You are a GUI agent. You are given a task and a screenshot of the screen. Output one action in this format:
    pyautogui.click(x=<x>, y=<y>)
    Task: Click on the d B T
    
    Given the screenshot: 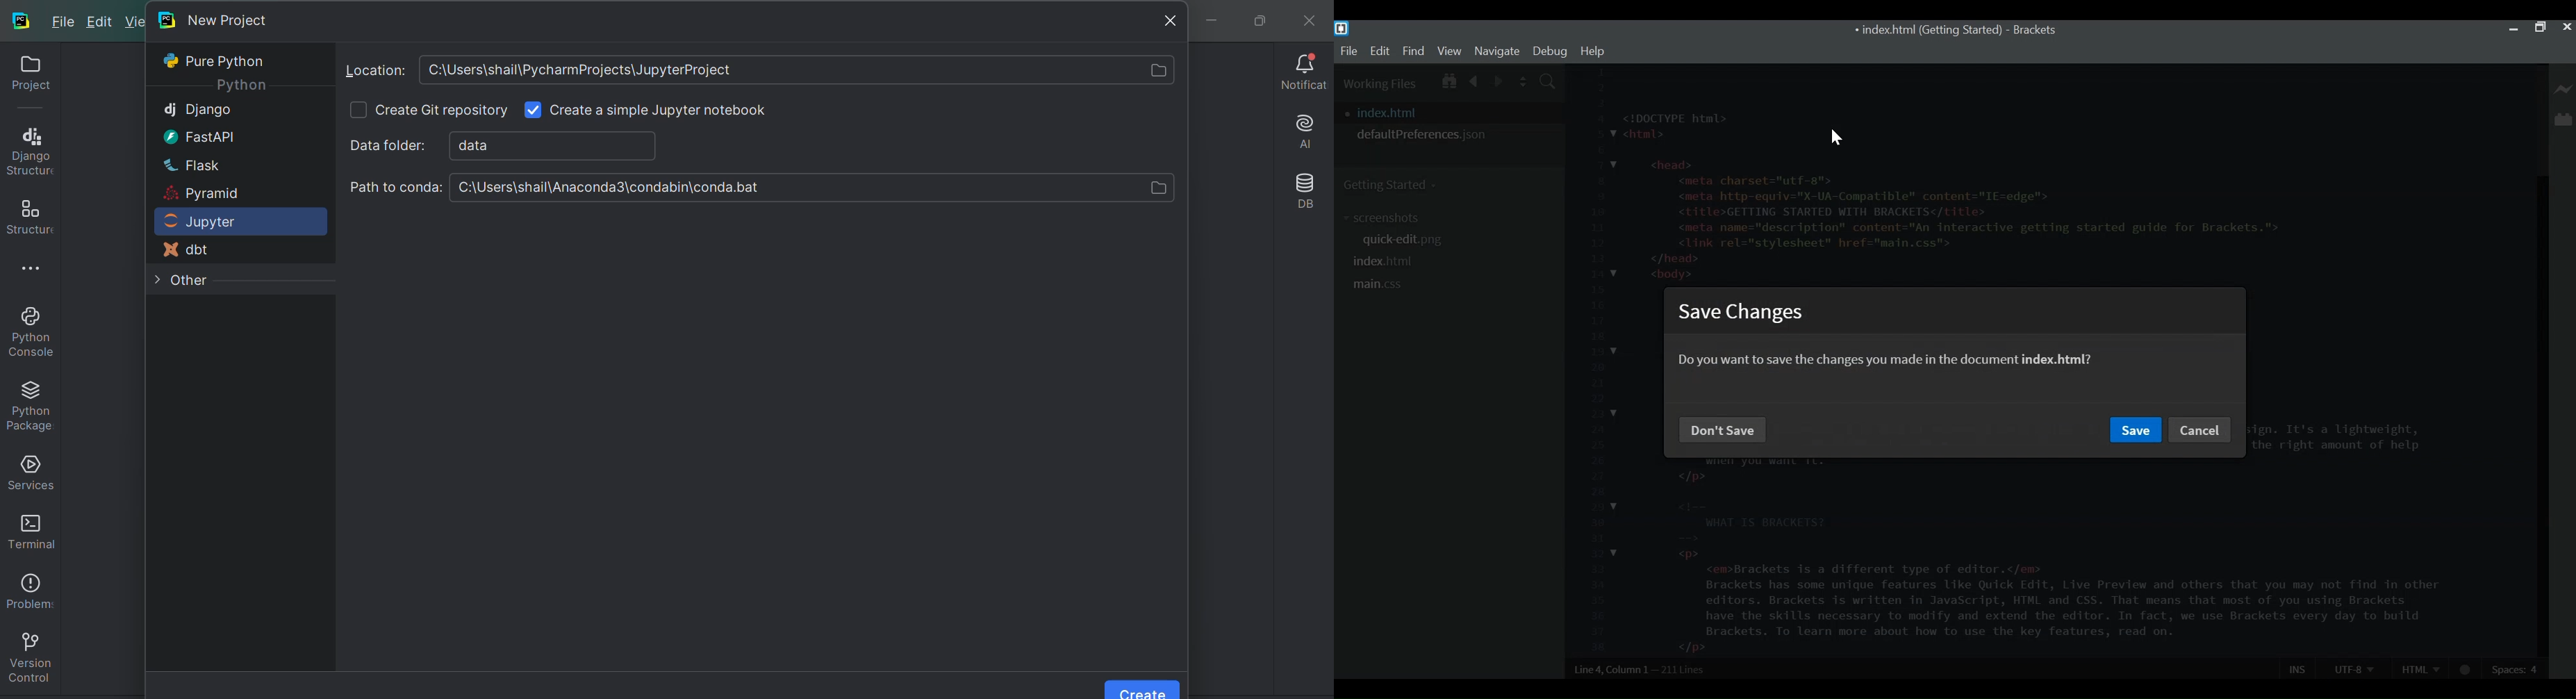 What is the action you would take?
    pyautogui.click(x=191, y=250)
    